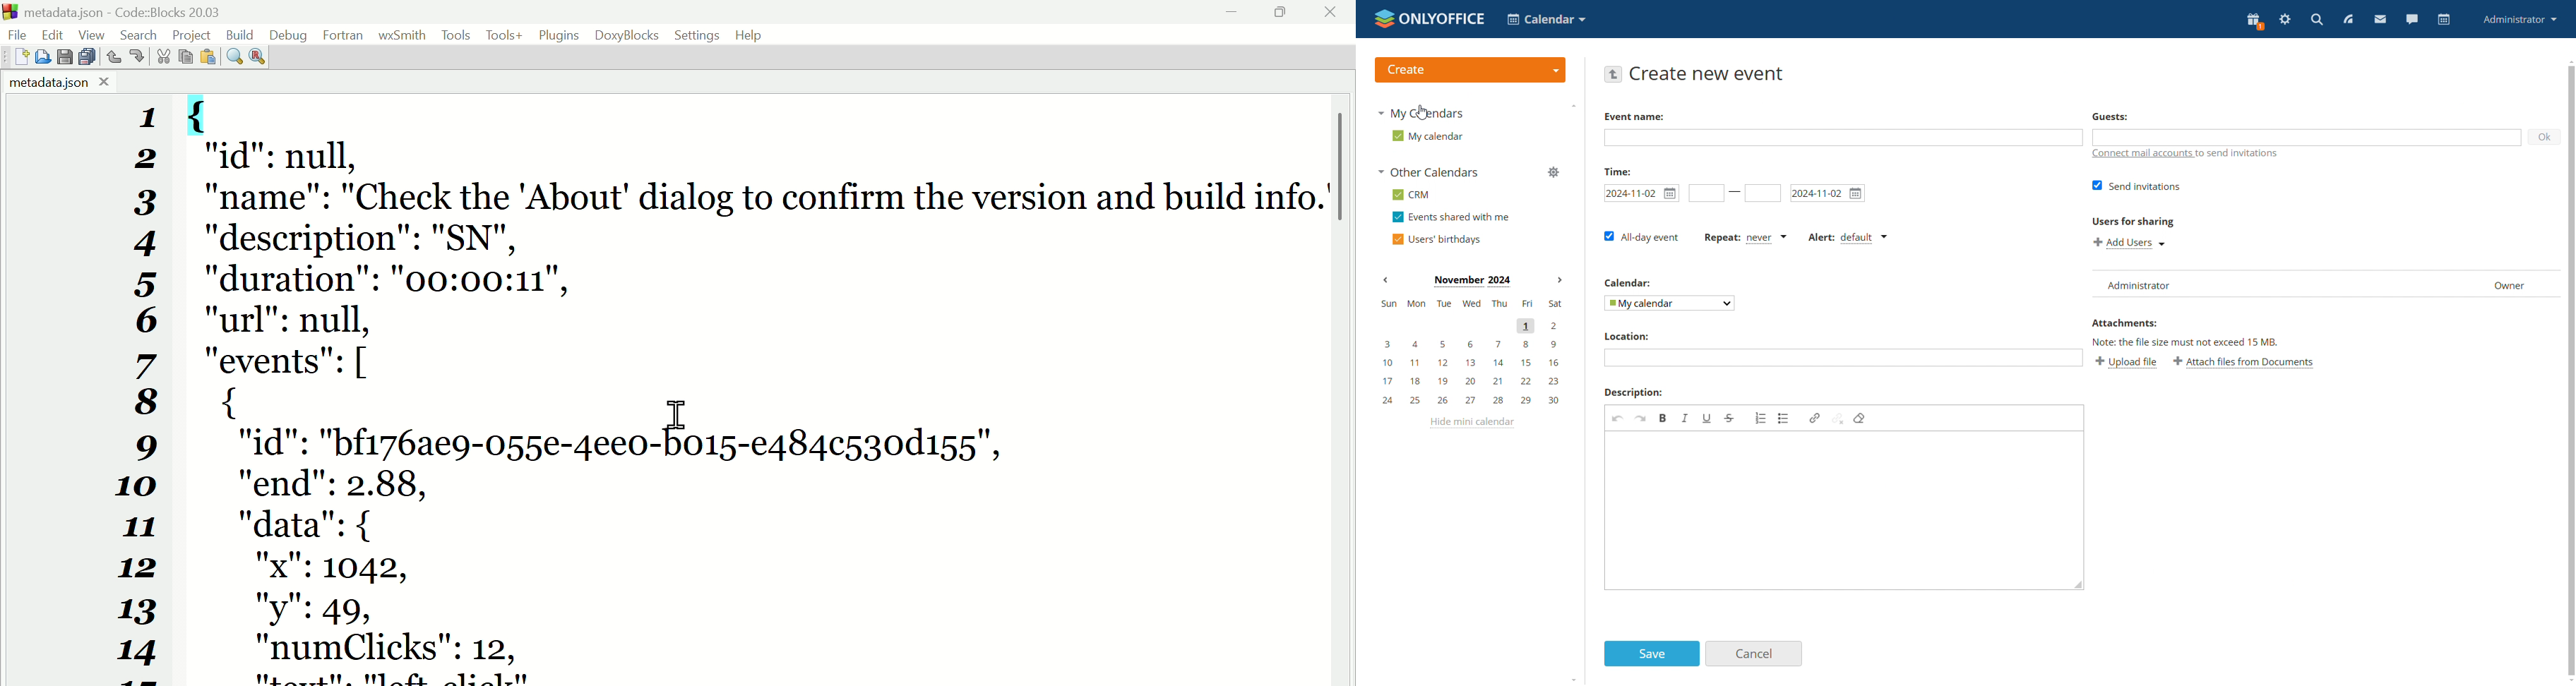  I want to click on Users for sharing, so click(2131, 219).